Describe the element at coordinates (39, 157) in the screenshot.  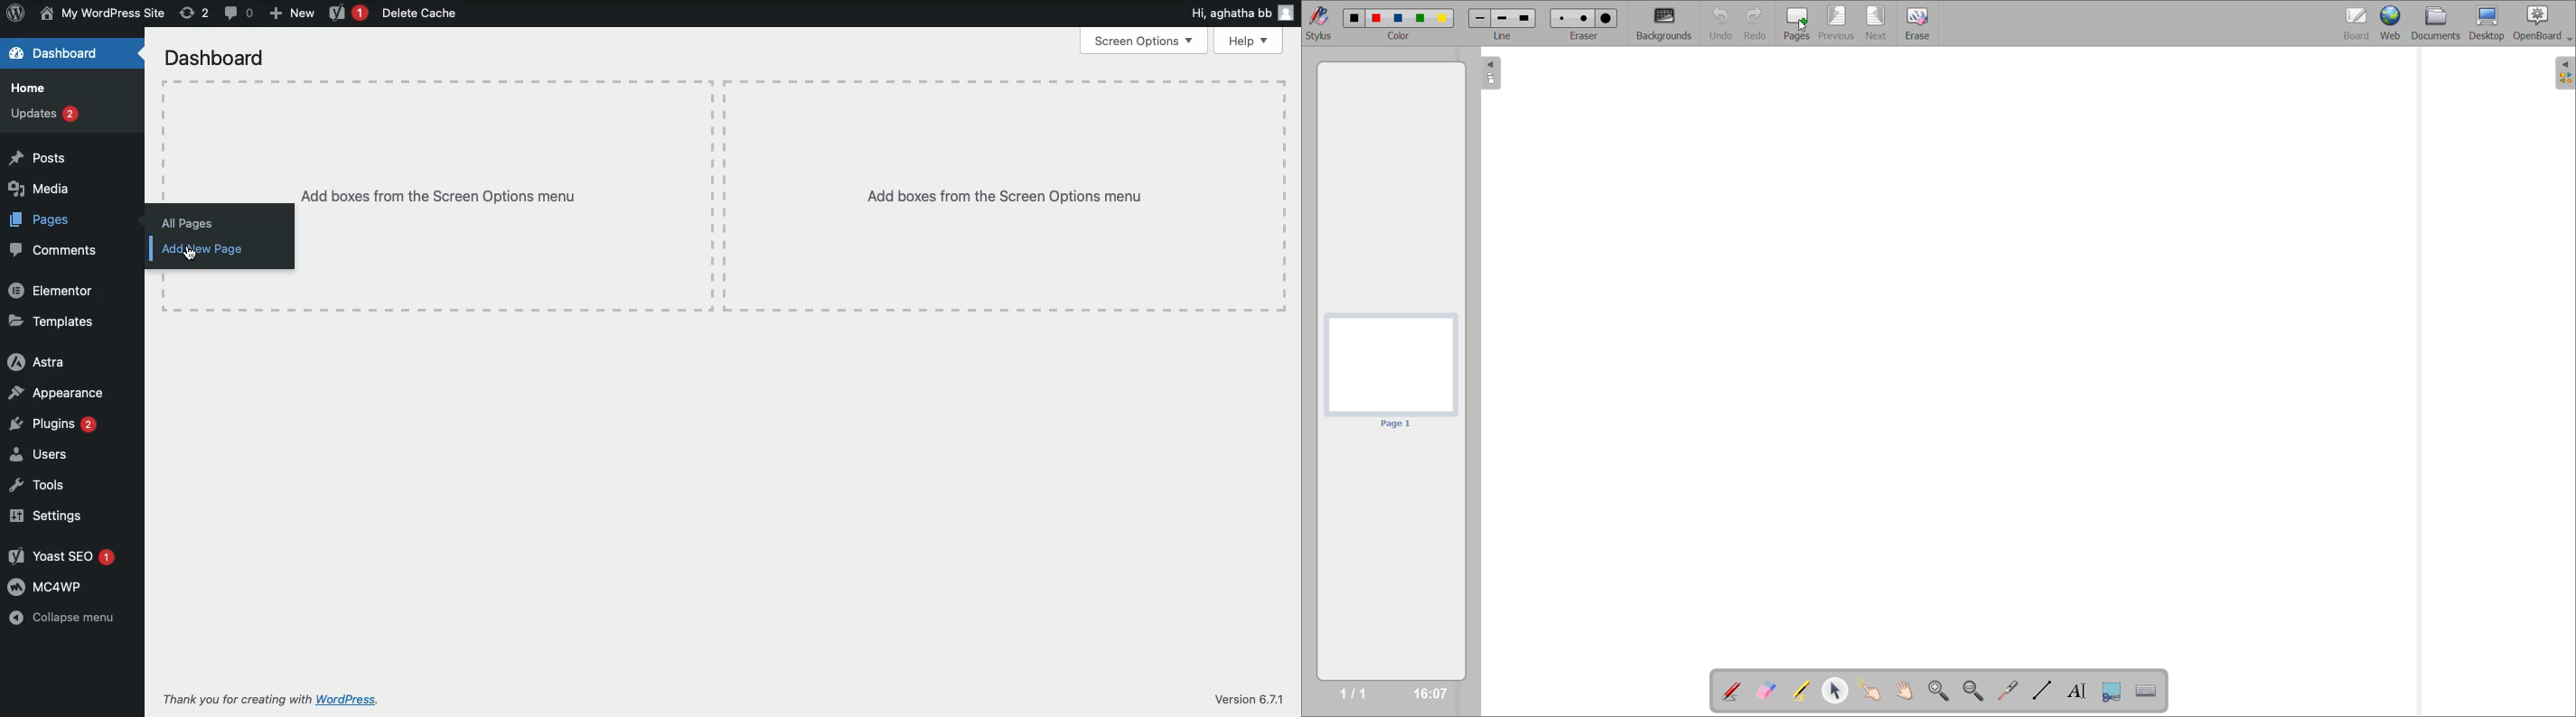
I see `Posts` at that location.